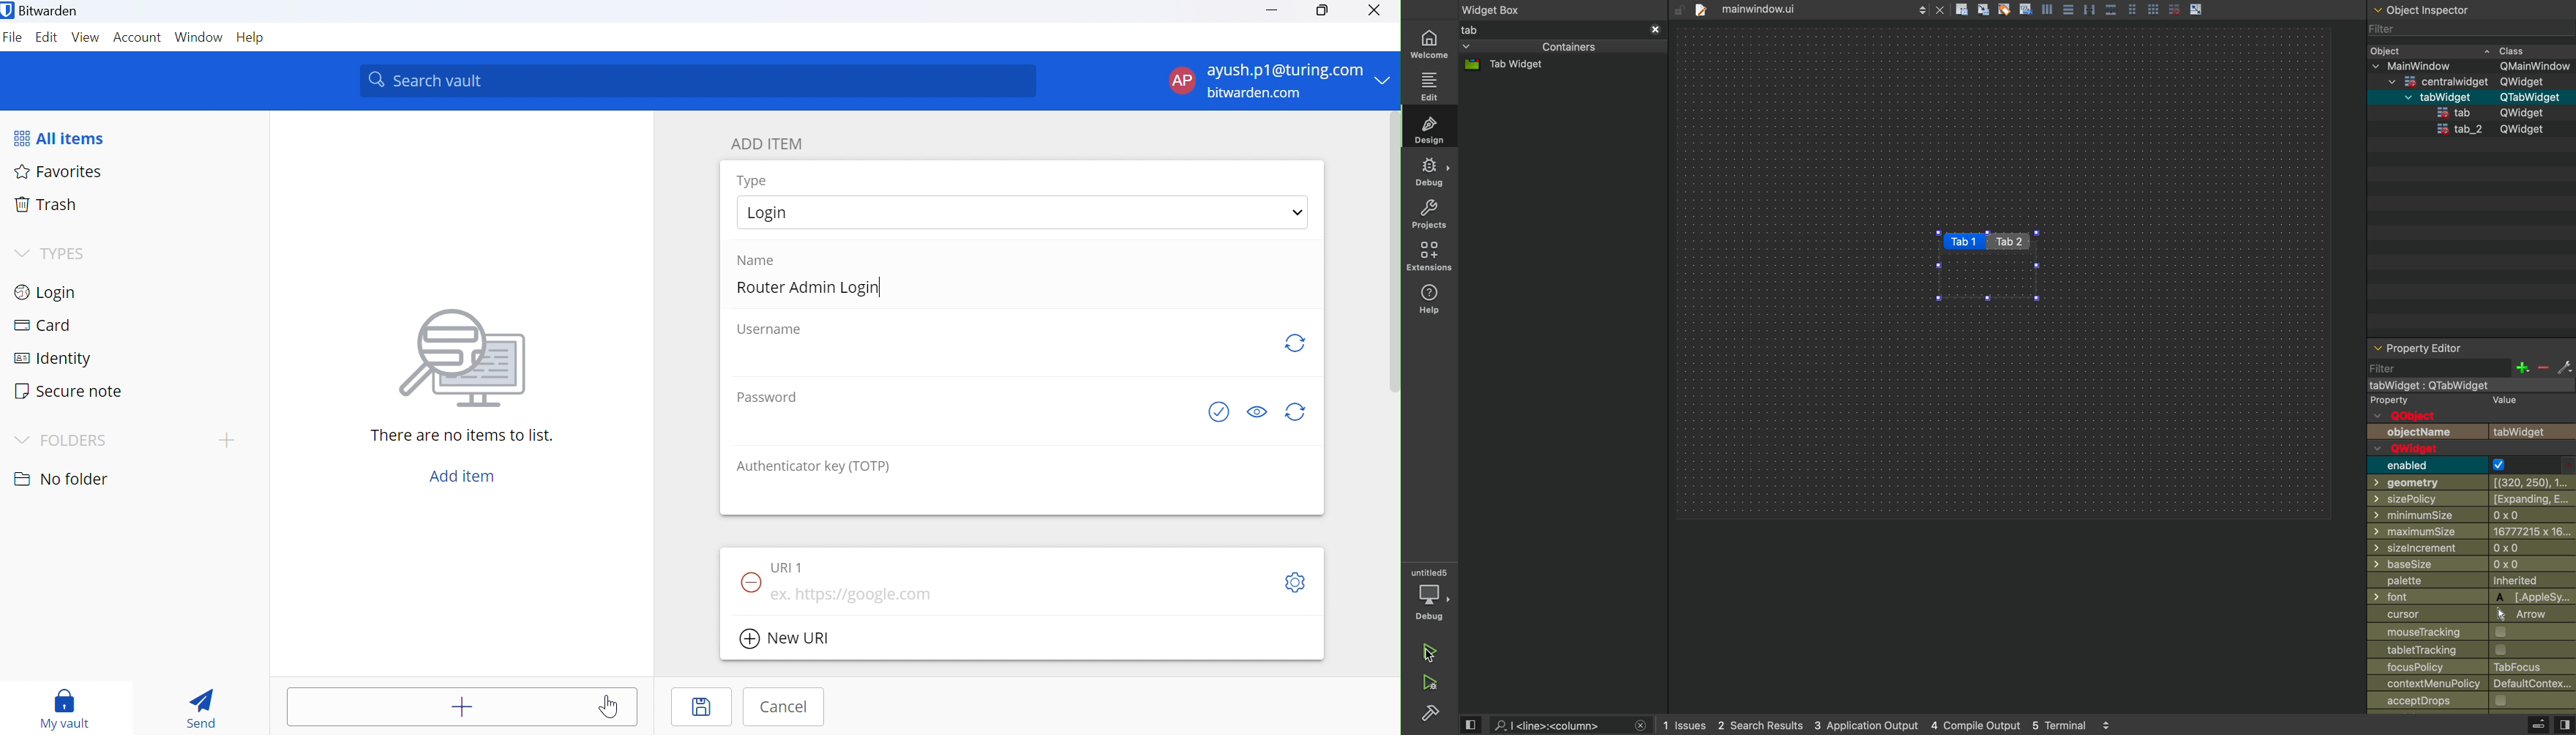 This screenshot has height=756, width=2576. What do you see at coordinates (698, 81) in the screenshot?
I see `Search vaiut` at bounding box center [698, 81].